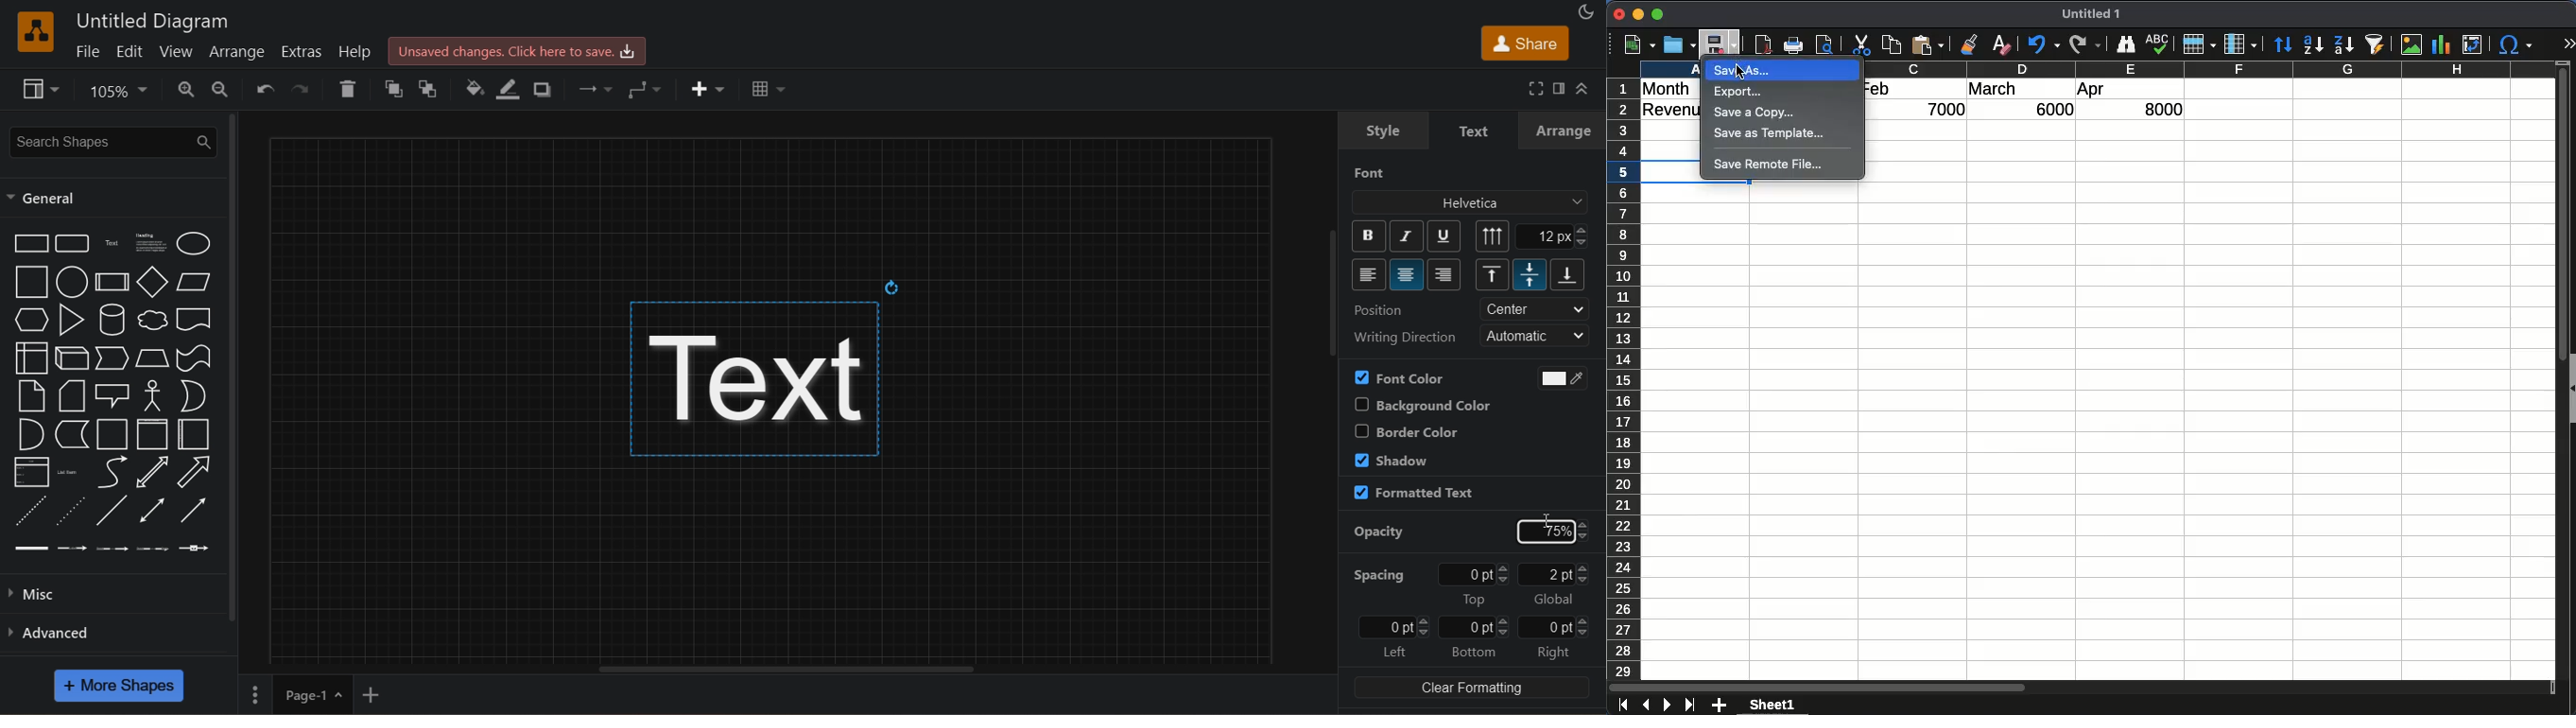 This screenshot has height=728, width=2576. Describe the element at coordinates (218, 90) in the screenshot. I see `zoom out` at that location.